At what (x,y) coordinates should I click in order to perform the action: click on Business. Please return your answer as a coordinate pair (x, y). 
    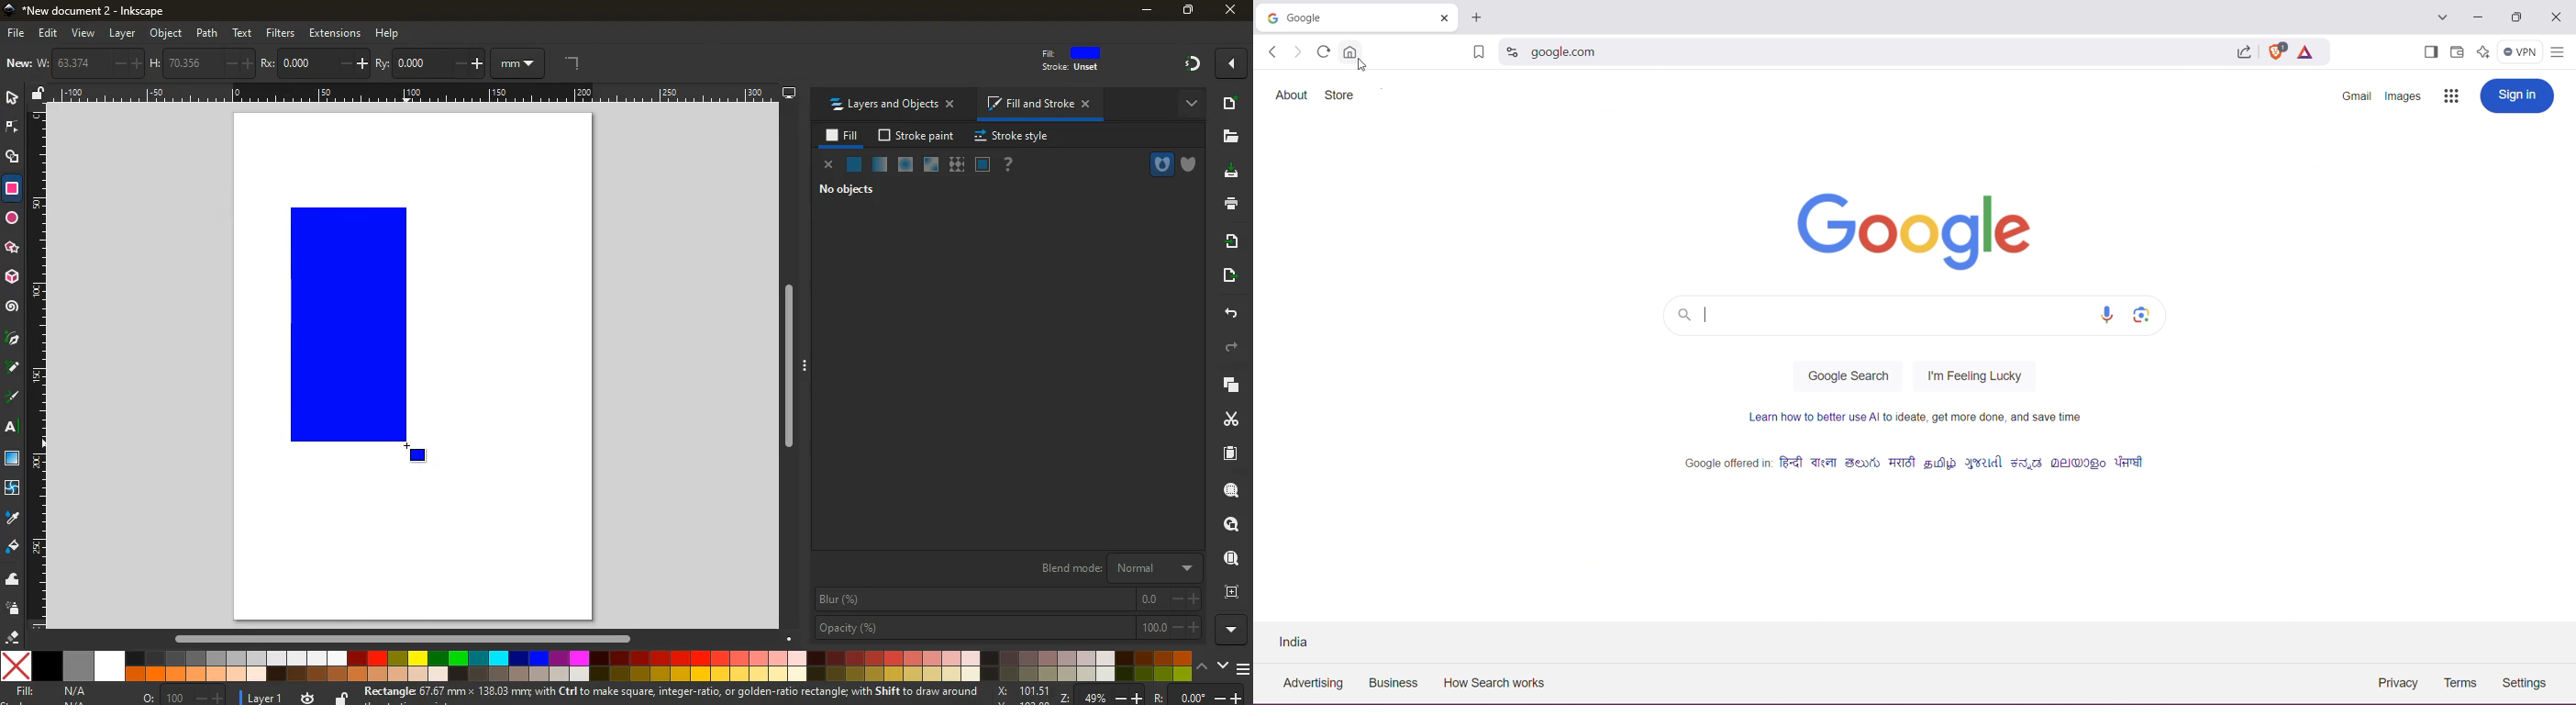
    Looking at the image, I should click on (1396, 684).